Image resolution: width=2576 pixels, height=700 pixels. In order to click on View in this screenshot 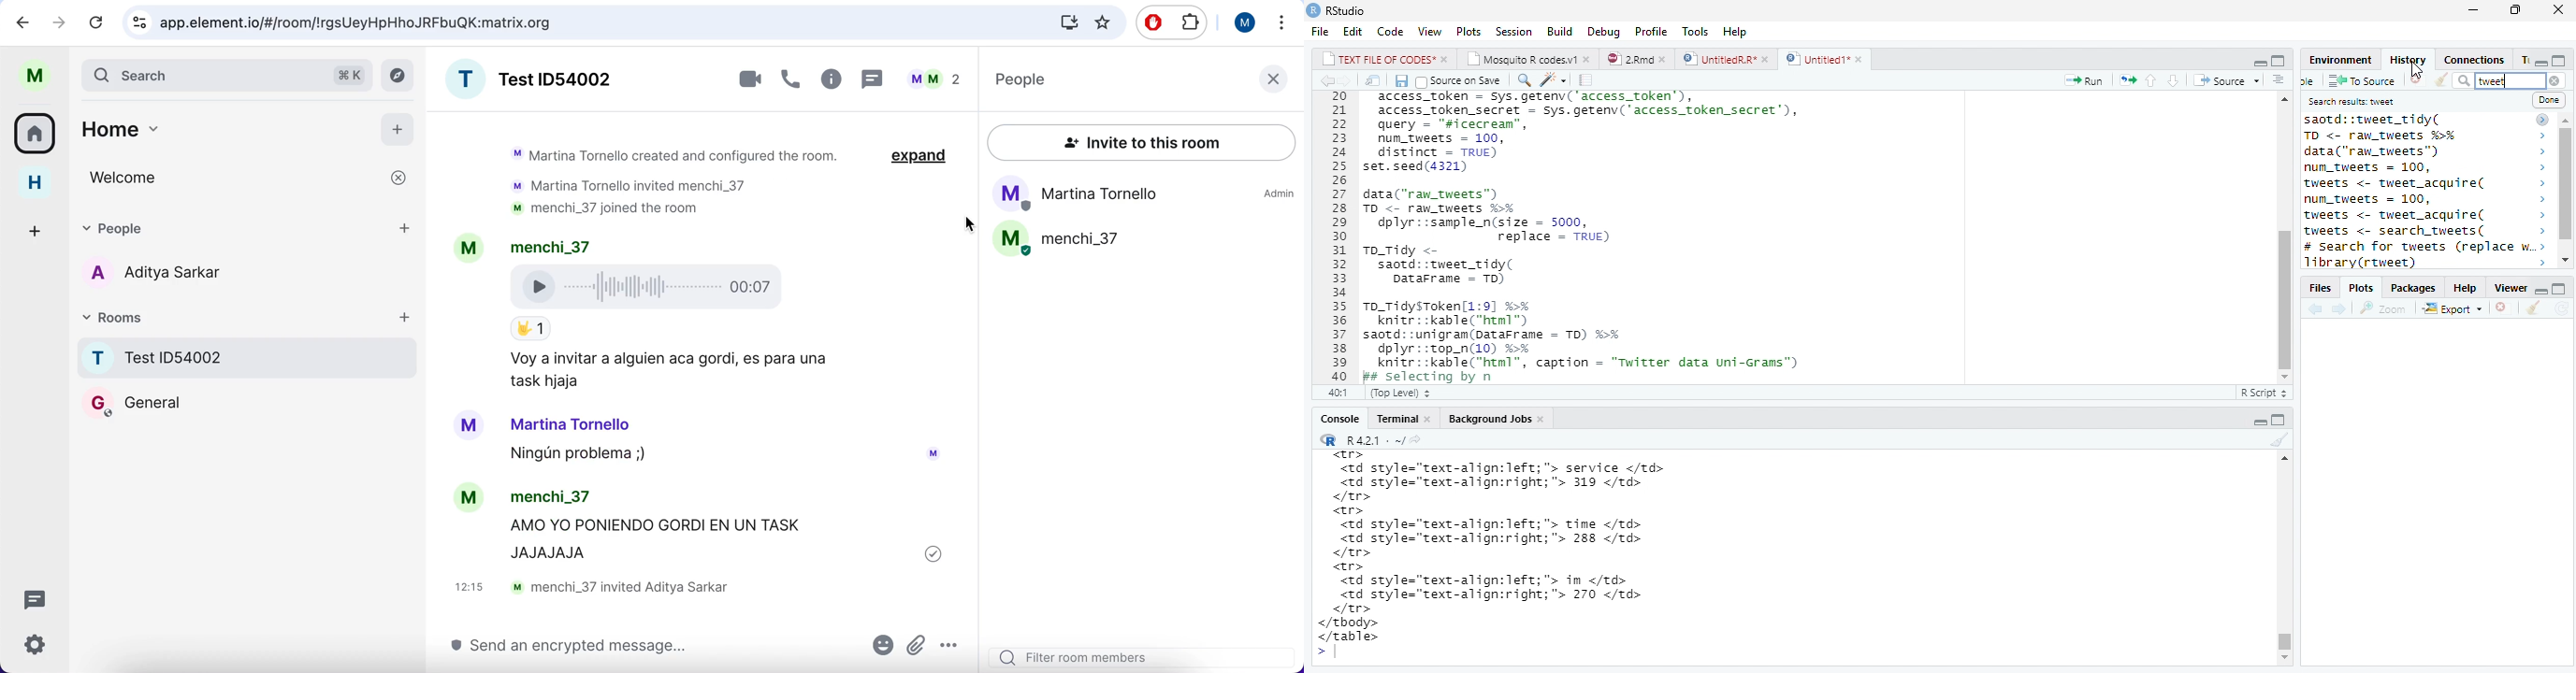, I will do `click(1429, 30)`.